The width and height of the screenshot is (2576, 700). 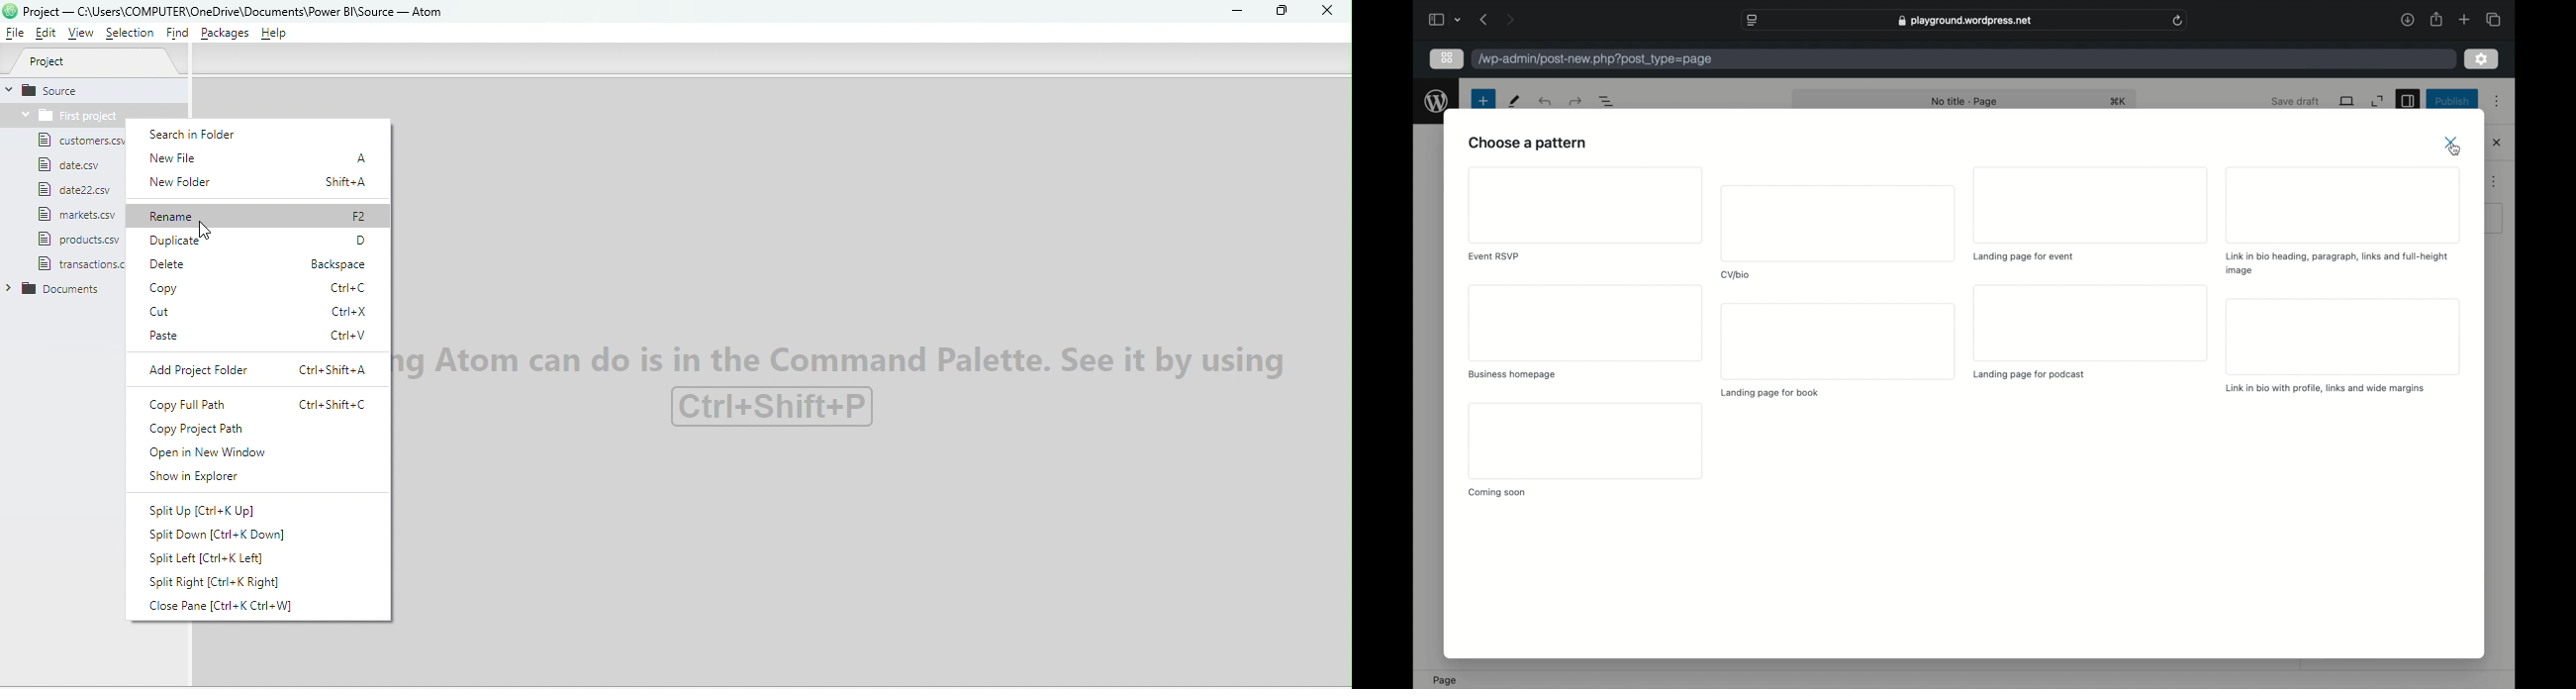 I want to click on more options, so click(x=2498, y=101).